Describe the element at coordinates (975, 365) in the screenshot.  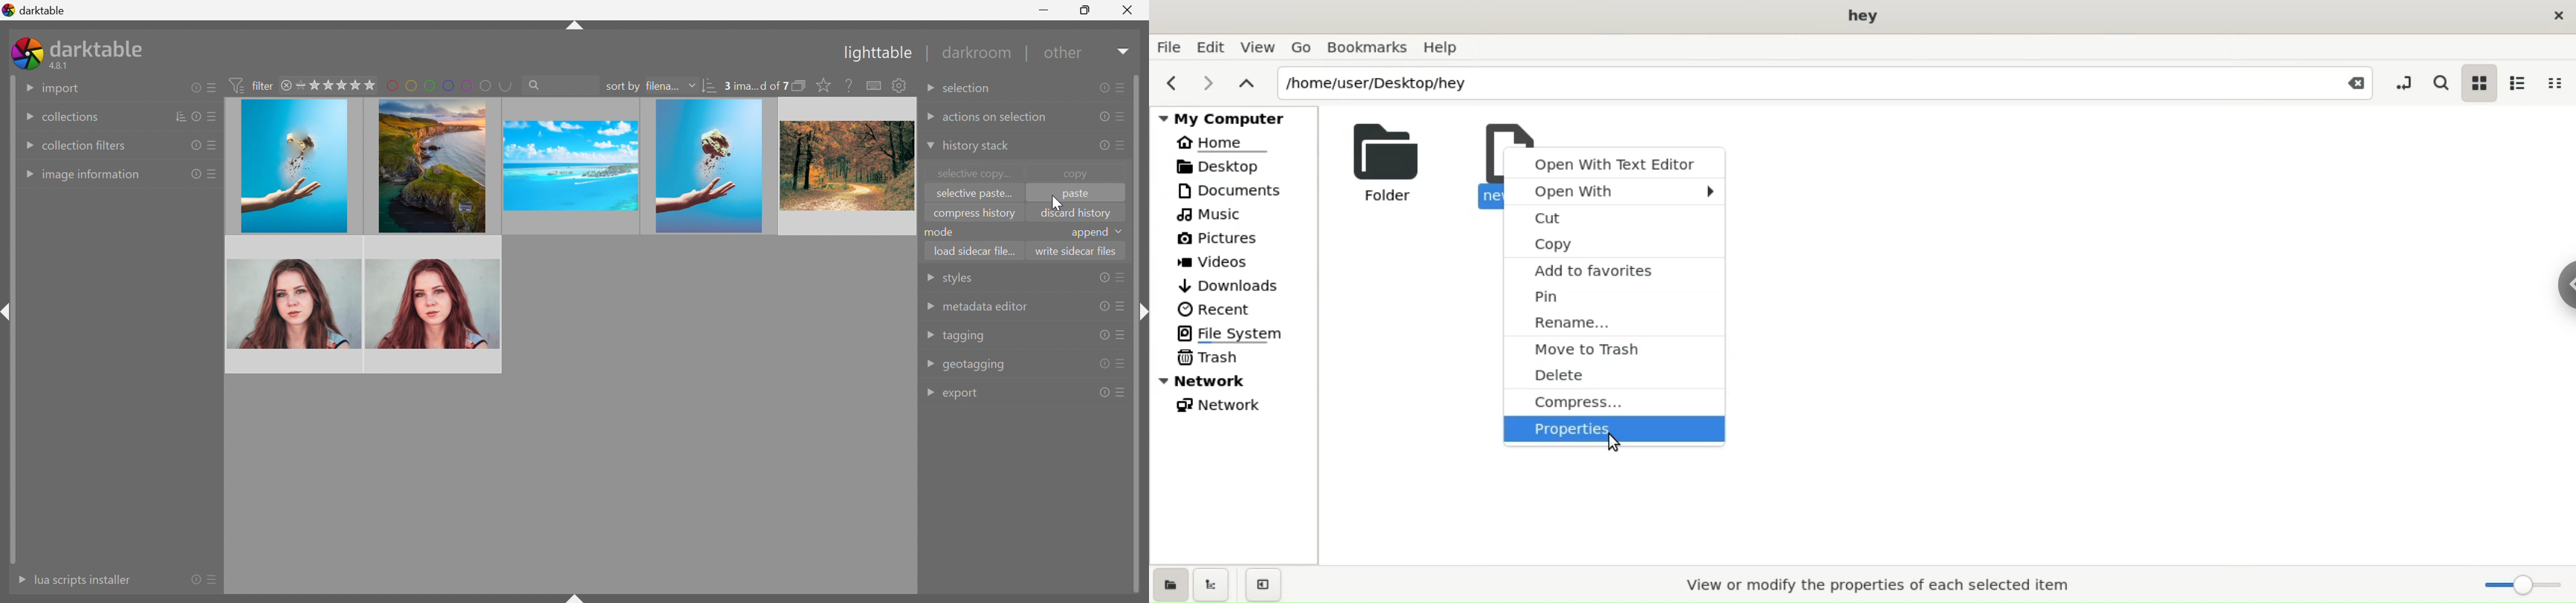
I see `geotagging` at that location.